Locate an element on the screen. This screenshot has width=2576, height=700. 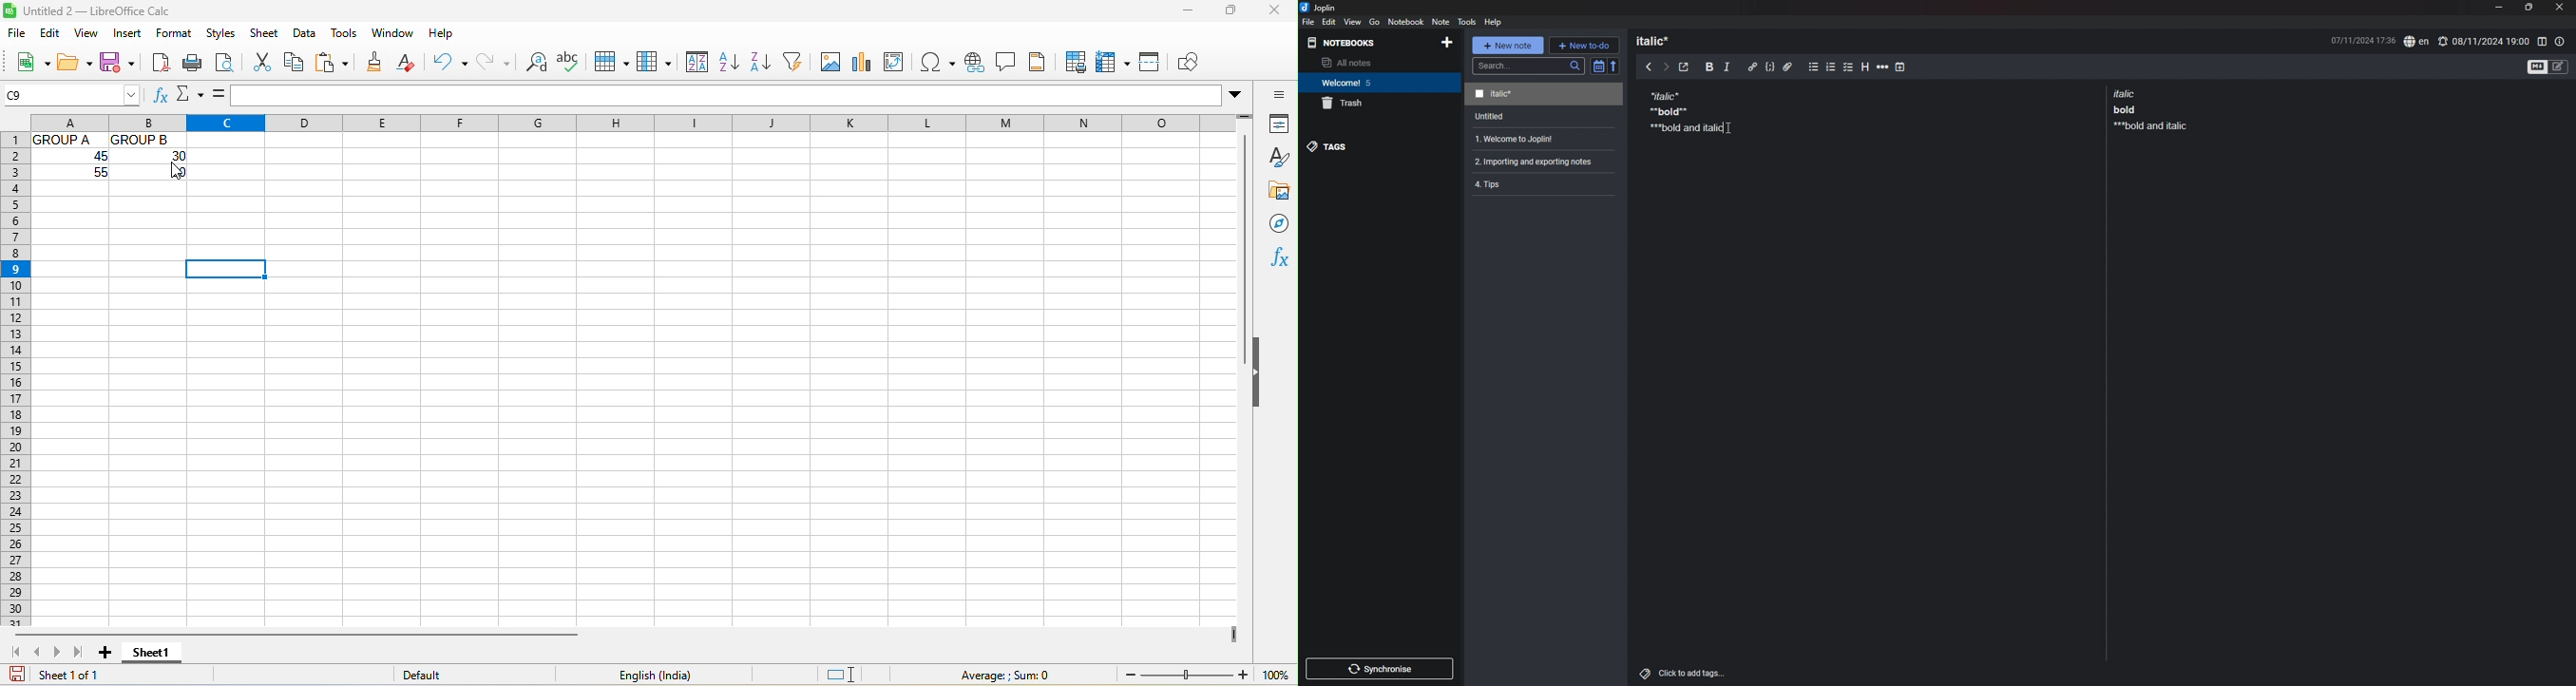
standard selection is located at coordinates (838, 673).